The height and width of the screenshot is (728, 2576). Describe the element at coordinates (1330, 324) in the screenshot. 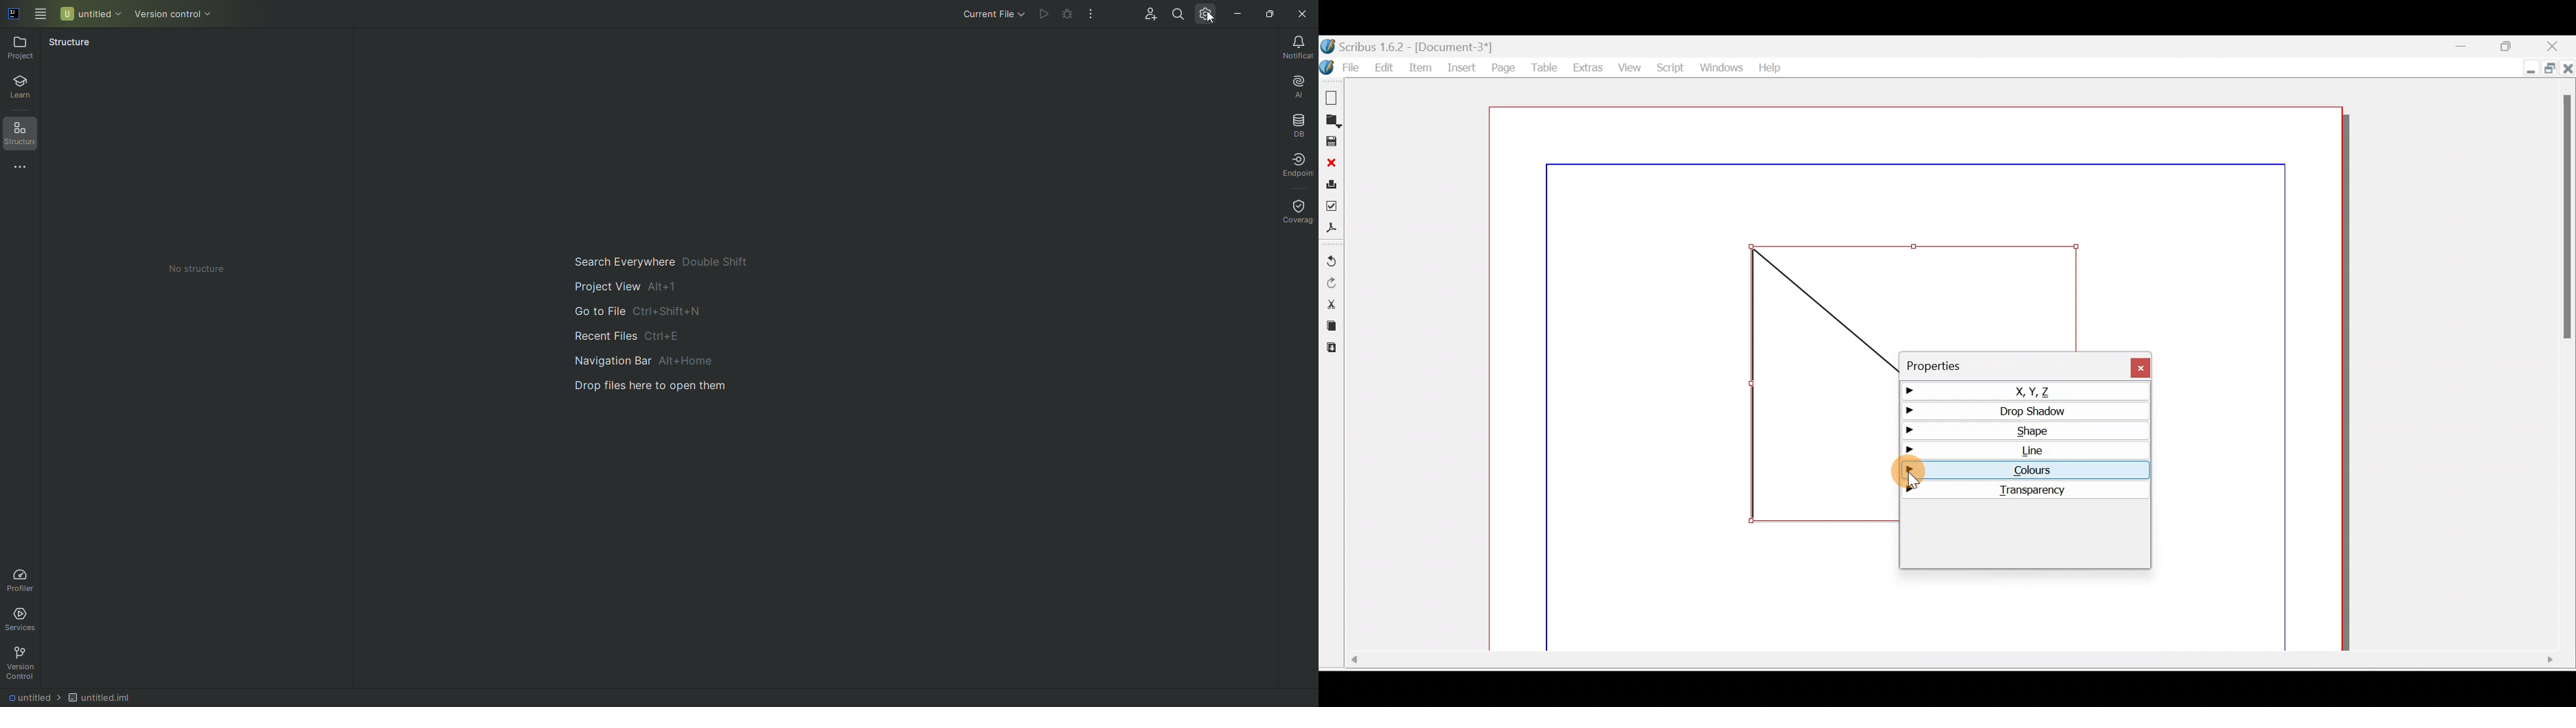

I see `Copy` at that location.